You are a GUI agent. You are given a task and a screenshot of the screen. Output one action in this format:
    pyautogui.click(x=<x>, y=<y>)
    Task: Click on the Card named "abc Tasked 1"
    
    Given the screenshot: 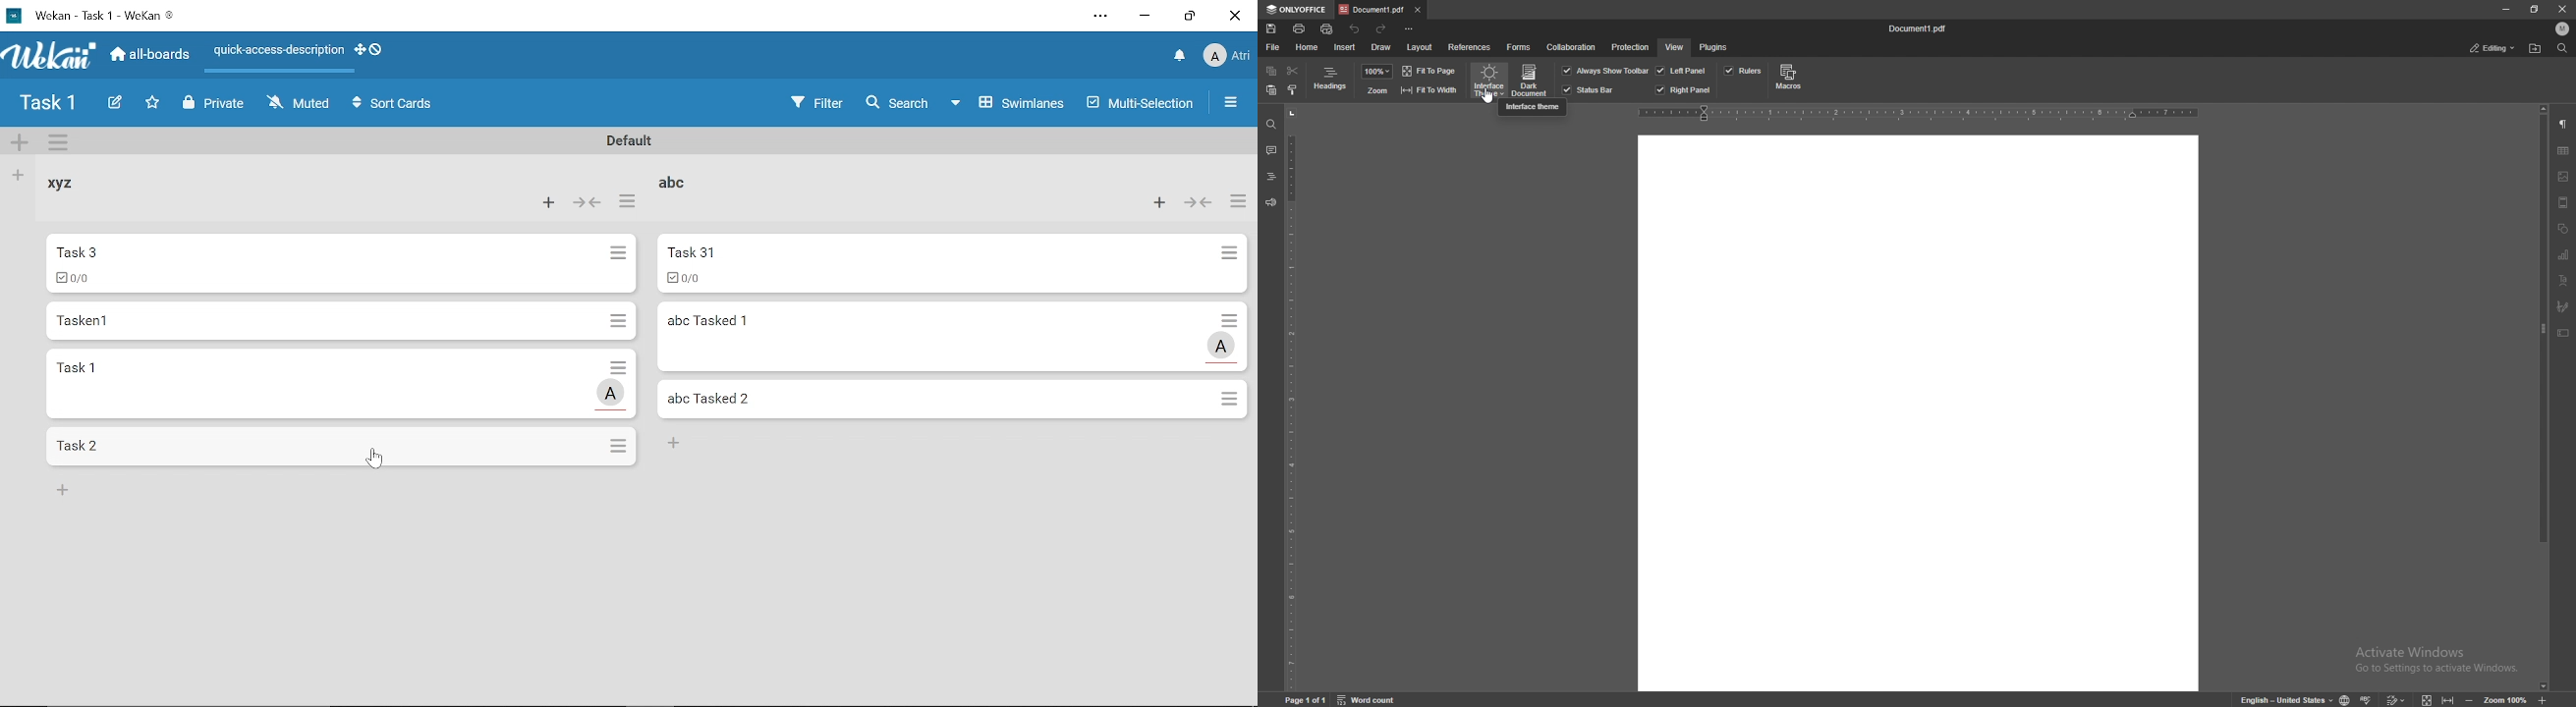 What is the action you would take?
    pyautogui.click(x=934, y=337)
    